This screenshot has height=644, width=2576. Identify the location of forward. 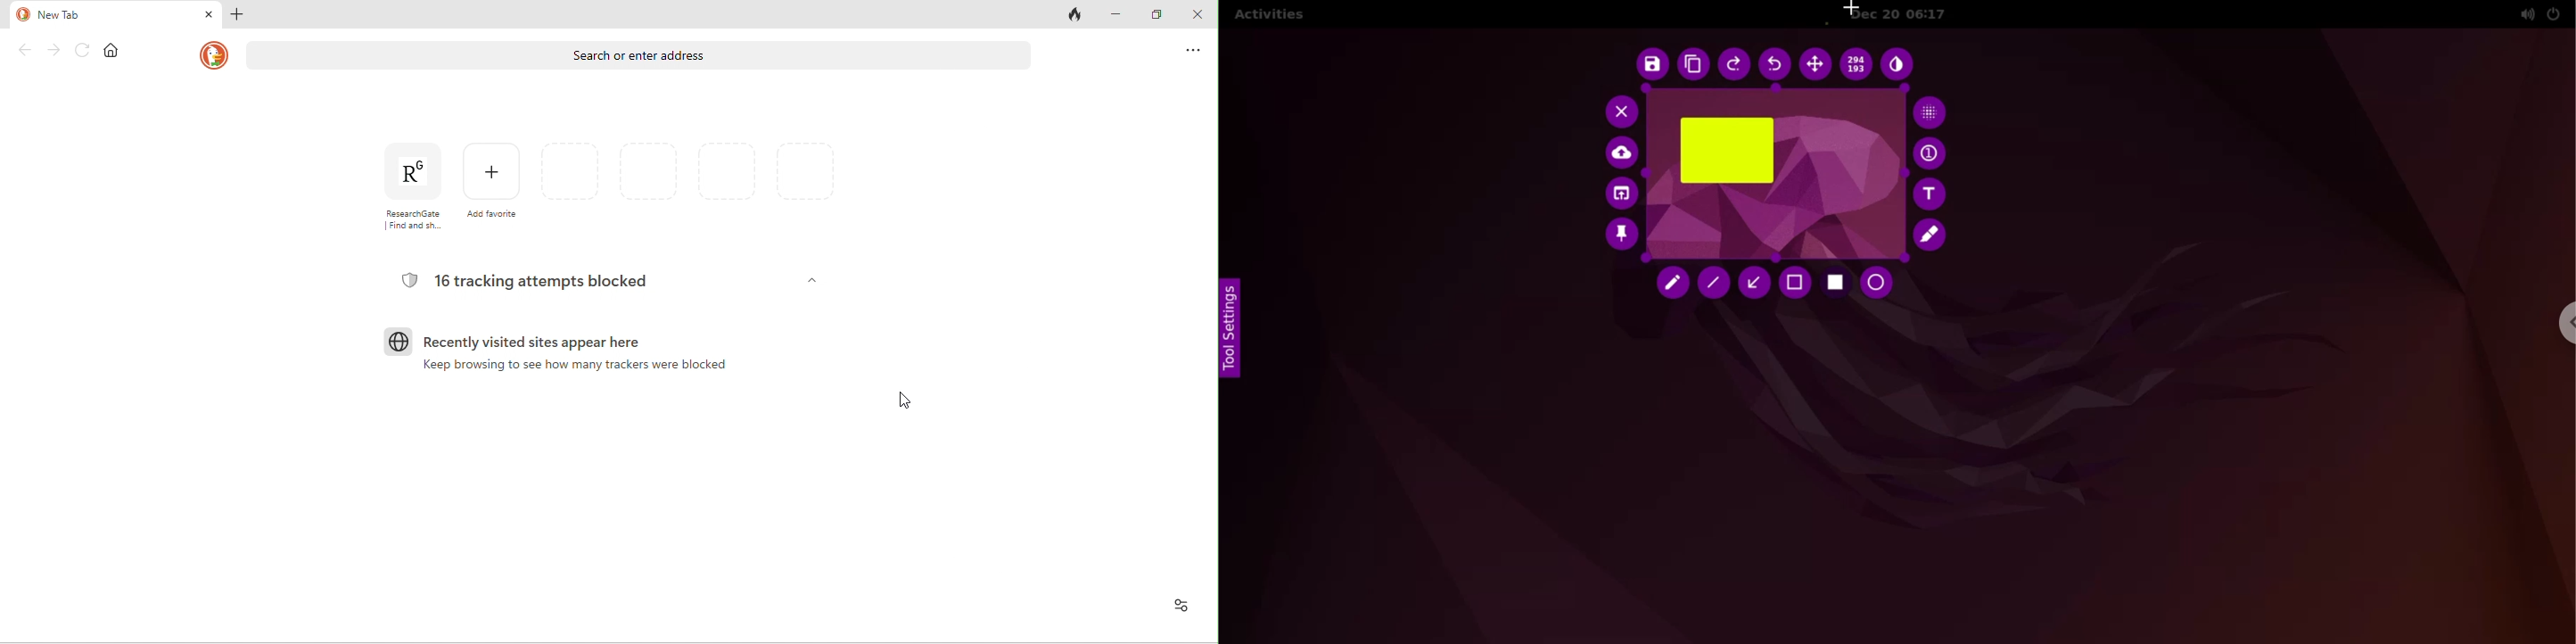
(55, 53).